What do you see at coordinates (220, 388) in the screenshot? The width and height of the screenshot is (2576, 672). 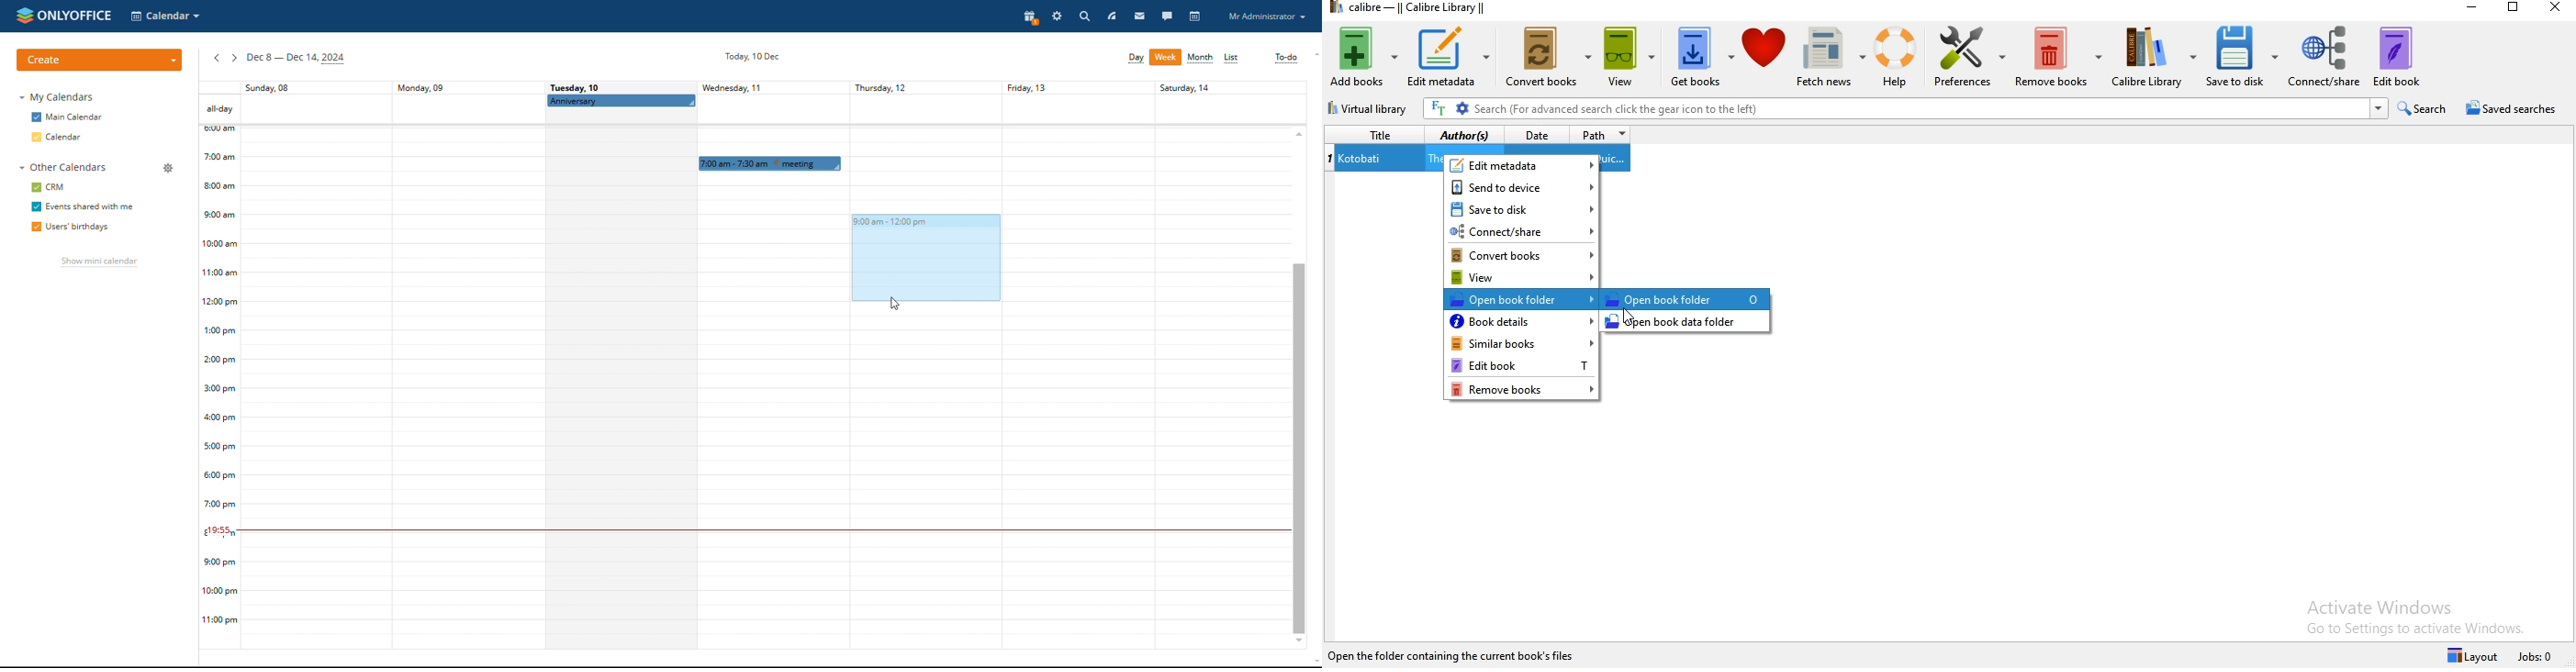 I see `timeline` at bounding box center [220, 388].